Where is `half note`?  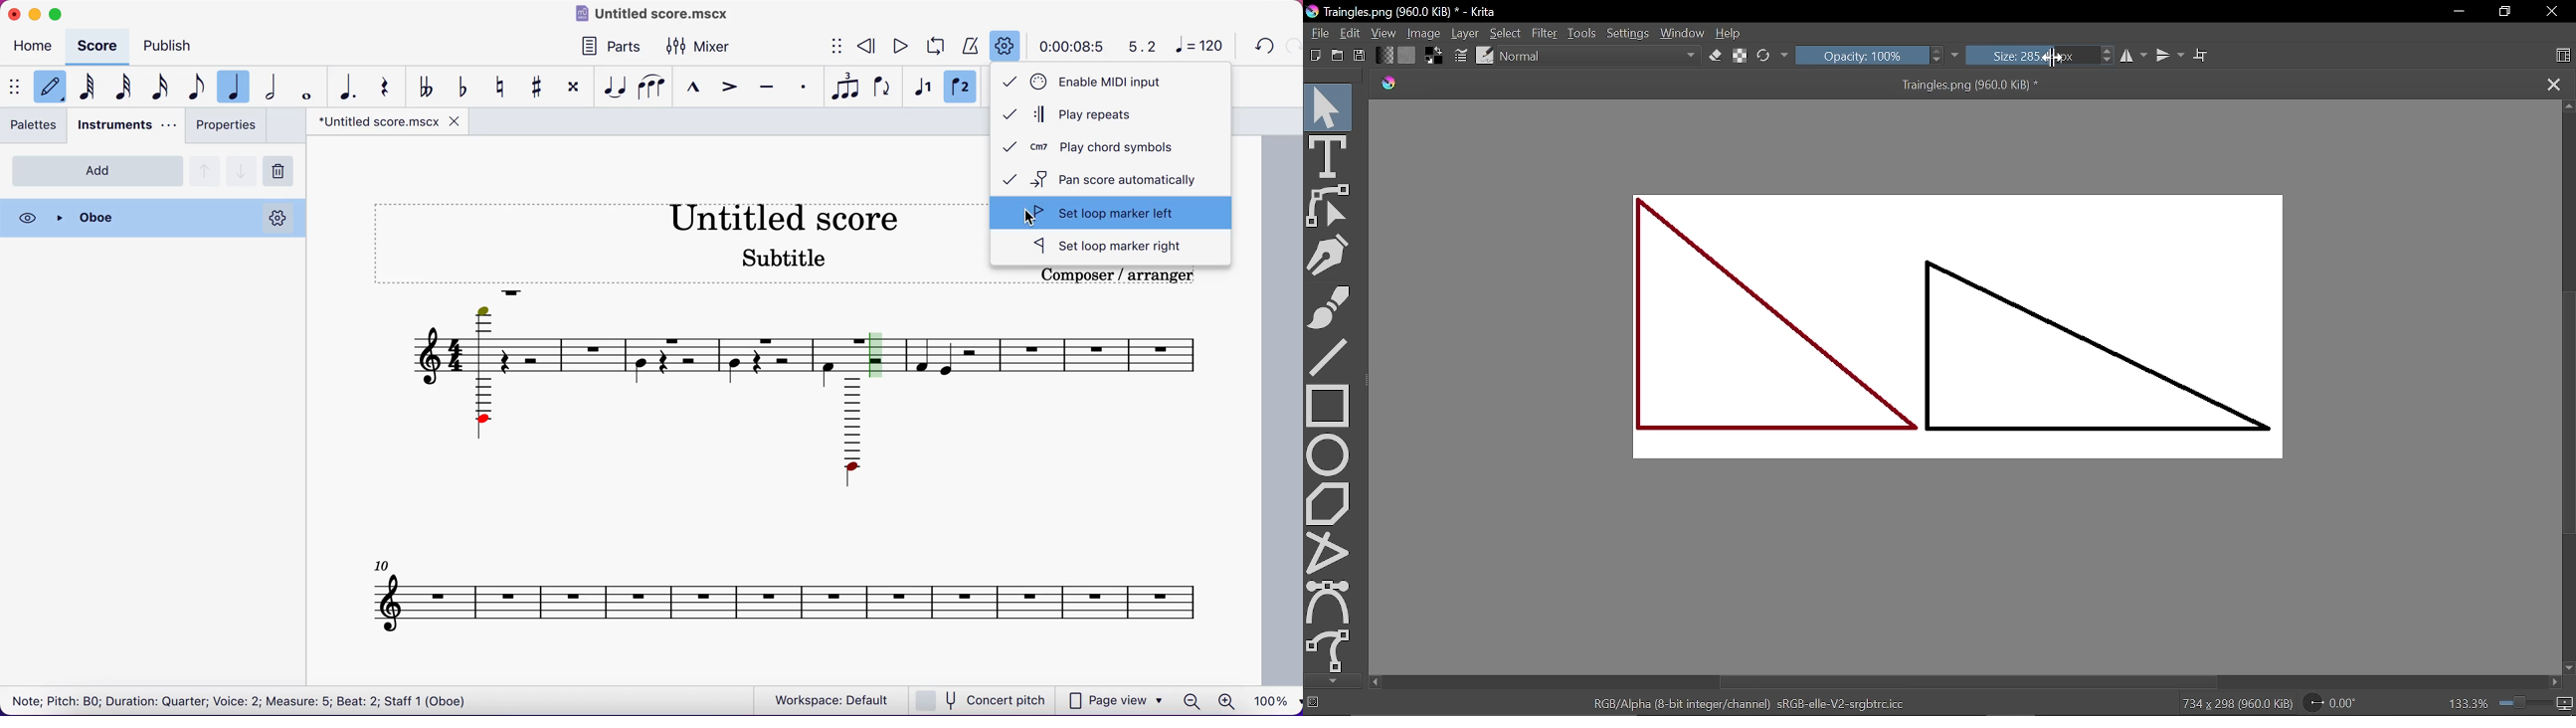 half note is located at coordinates (276, 87).